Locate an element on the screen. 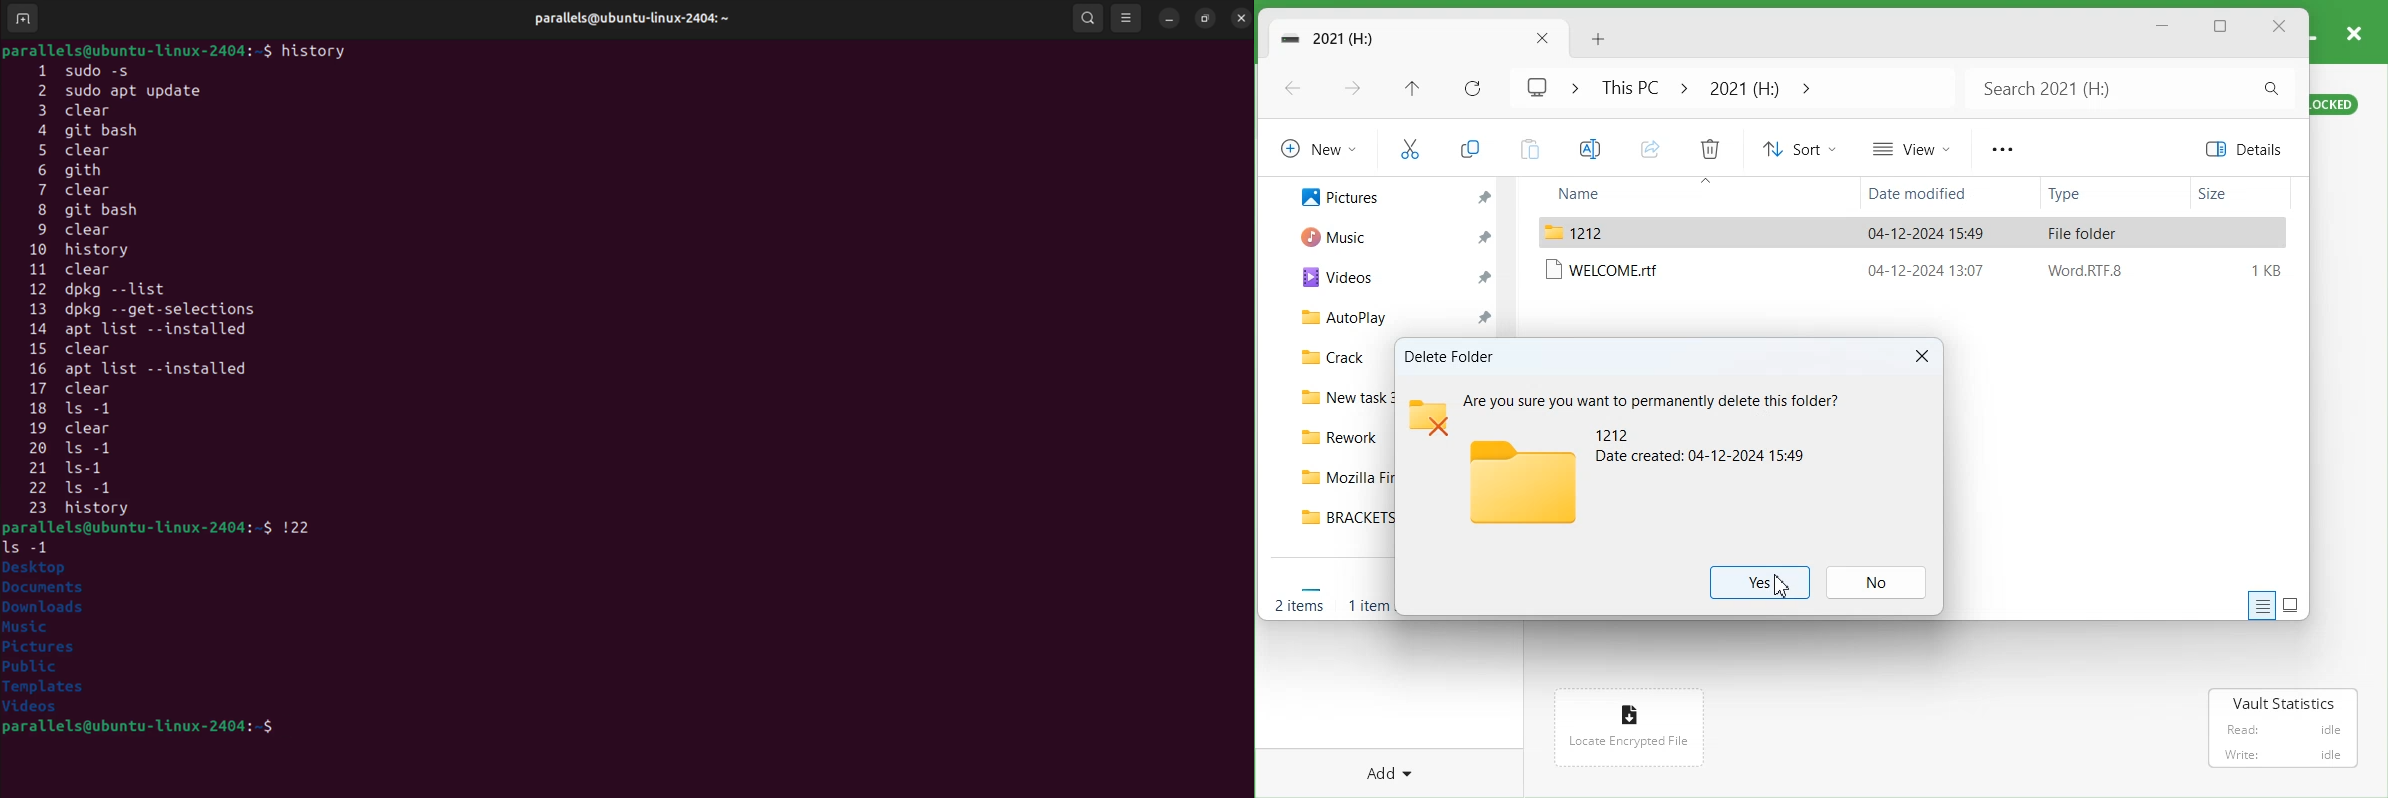 Image resolution: width=2408 pixels, height=812 pixels. Go Back  is located at coordinates (1295, 89).